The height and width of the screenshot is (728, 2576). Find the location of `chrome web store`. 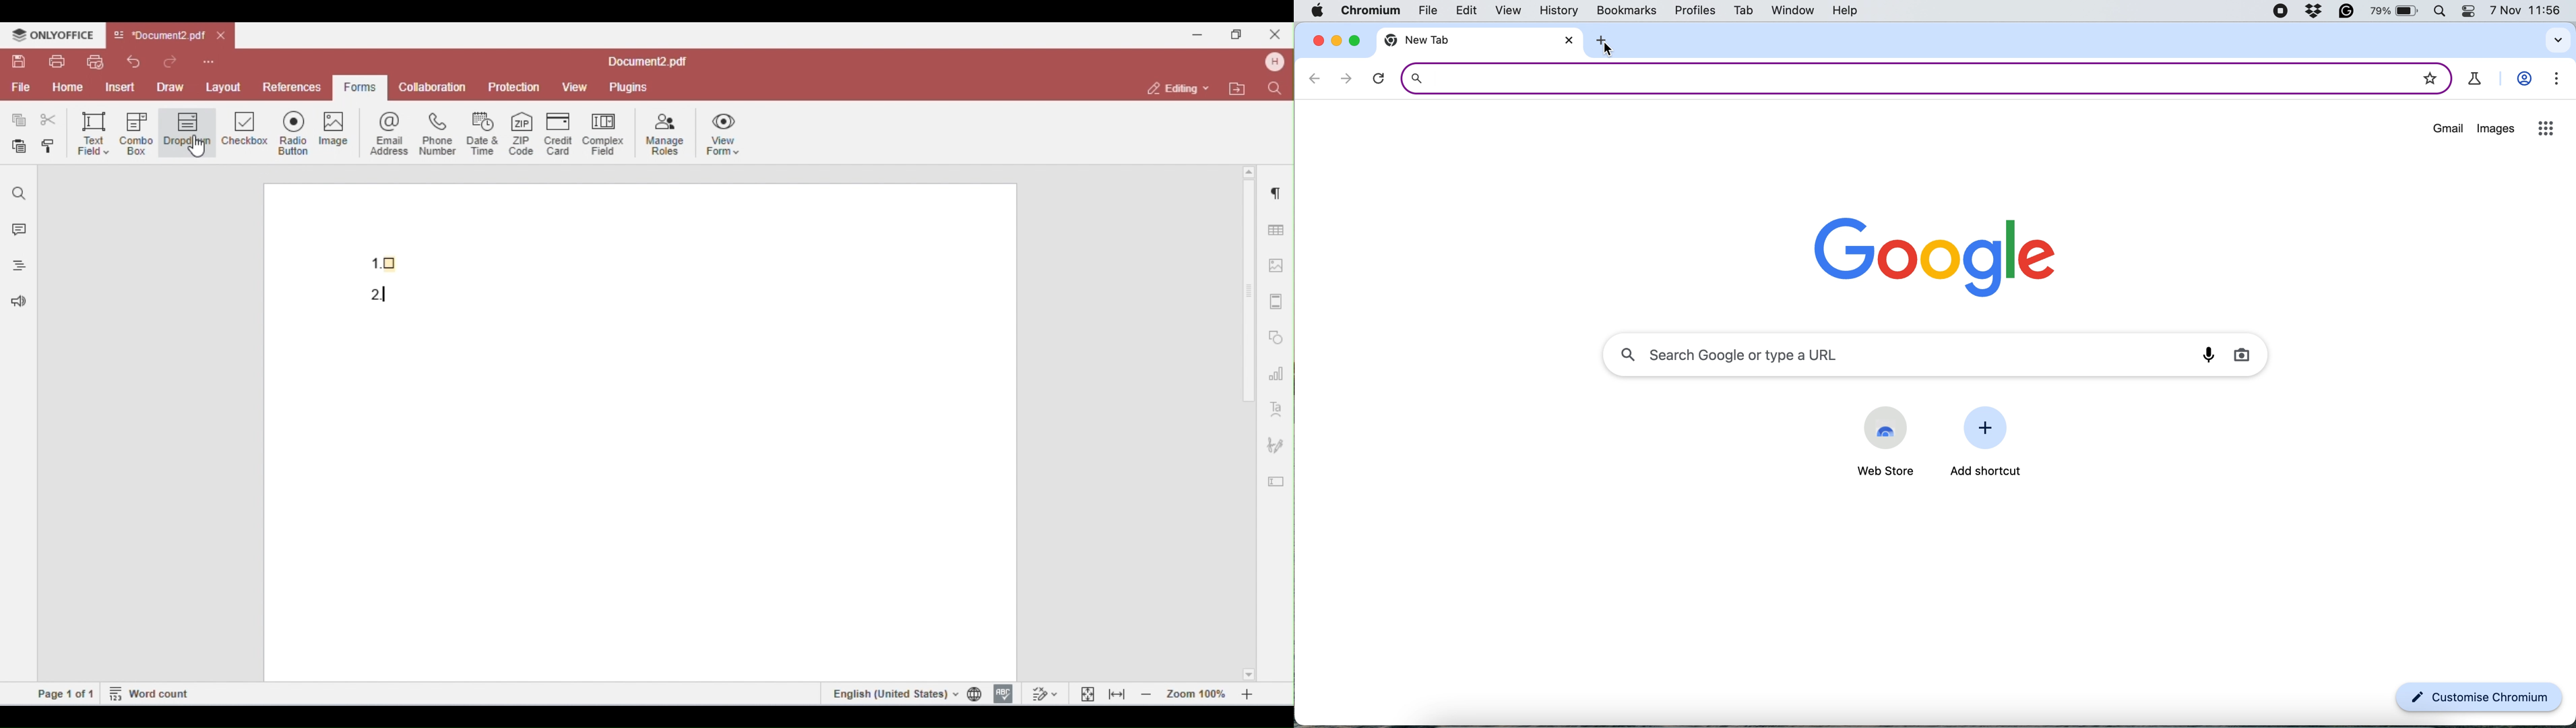

chrome web store is located at coordinates (1886, 427).